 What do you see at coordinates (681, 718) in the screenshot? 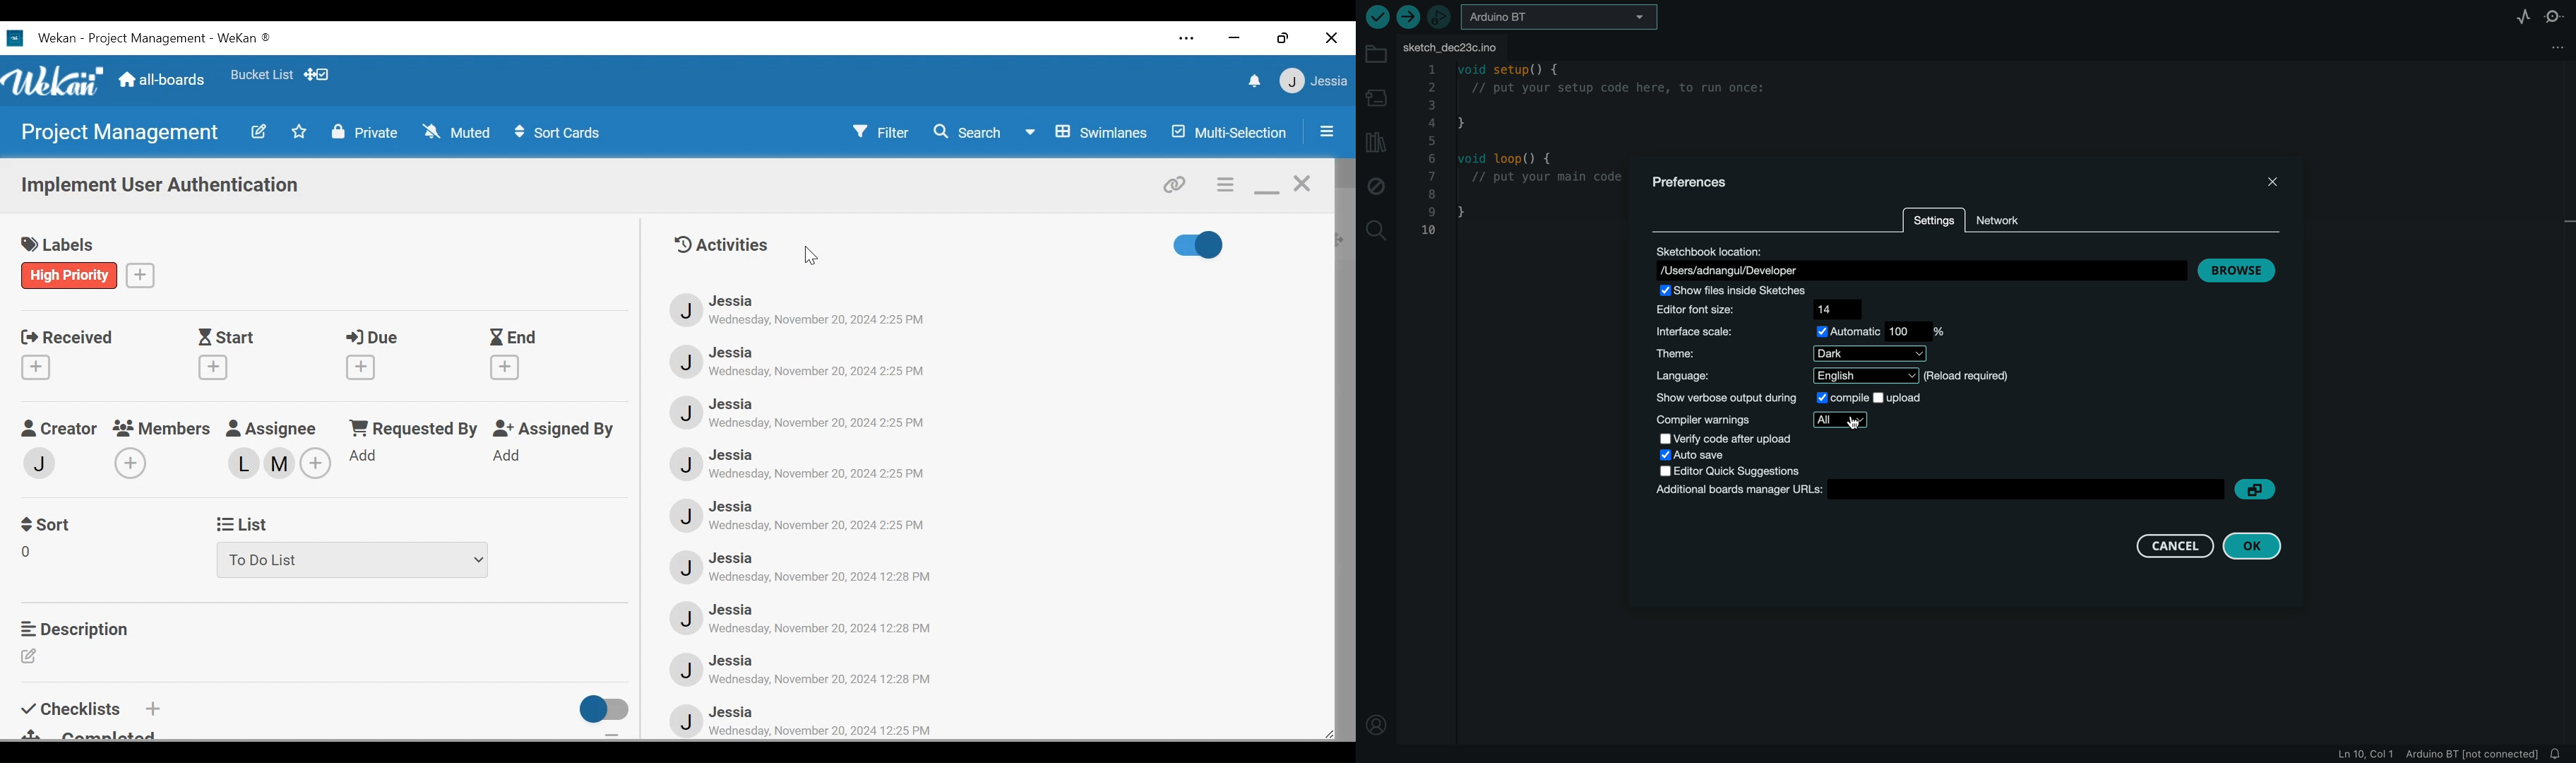
I see `Avatar` at bounding box center [681, 718].